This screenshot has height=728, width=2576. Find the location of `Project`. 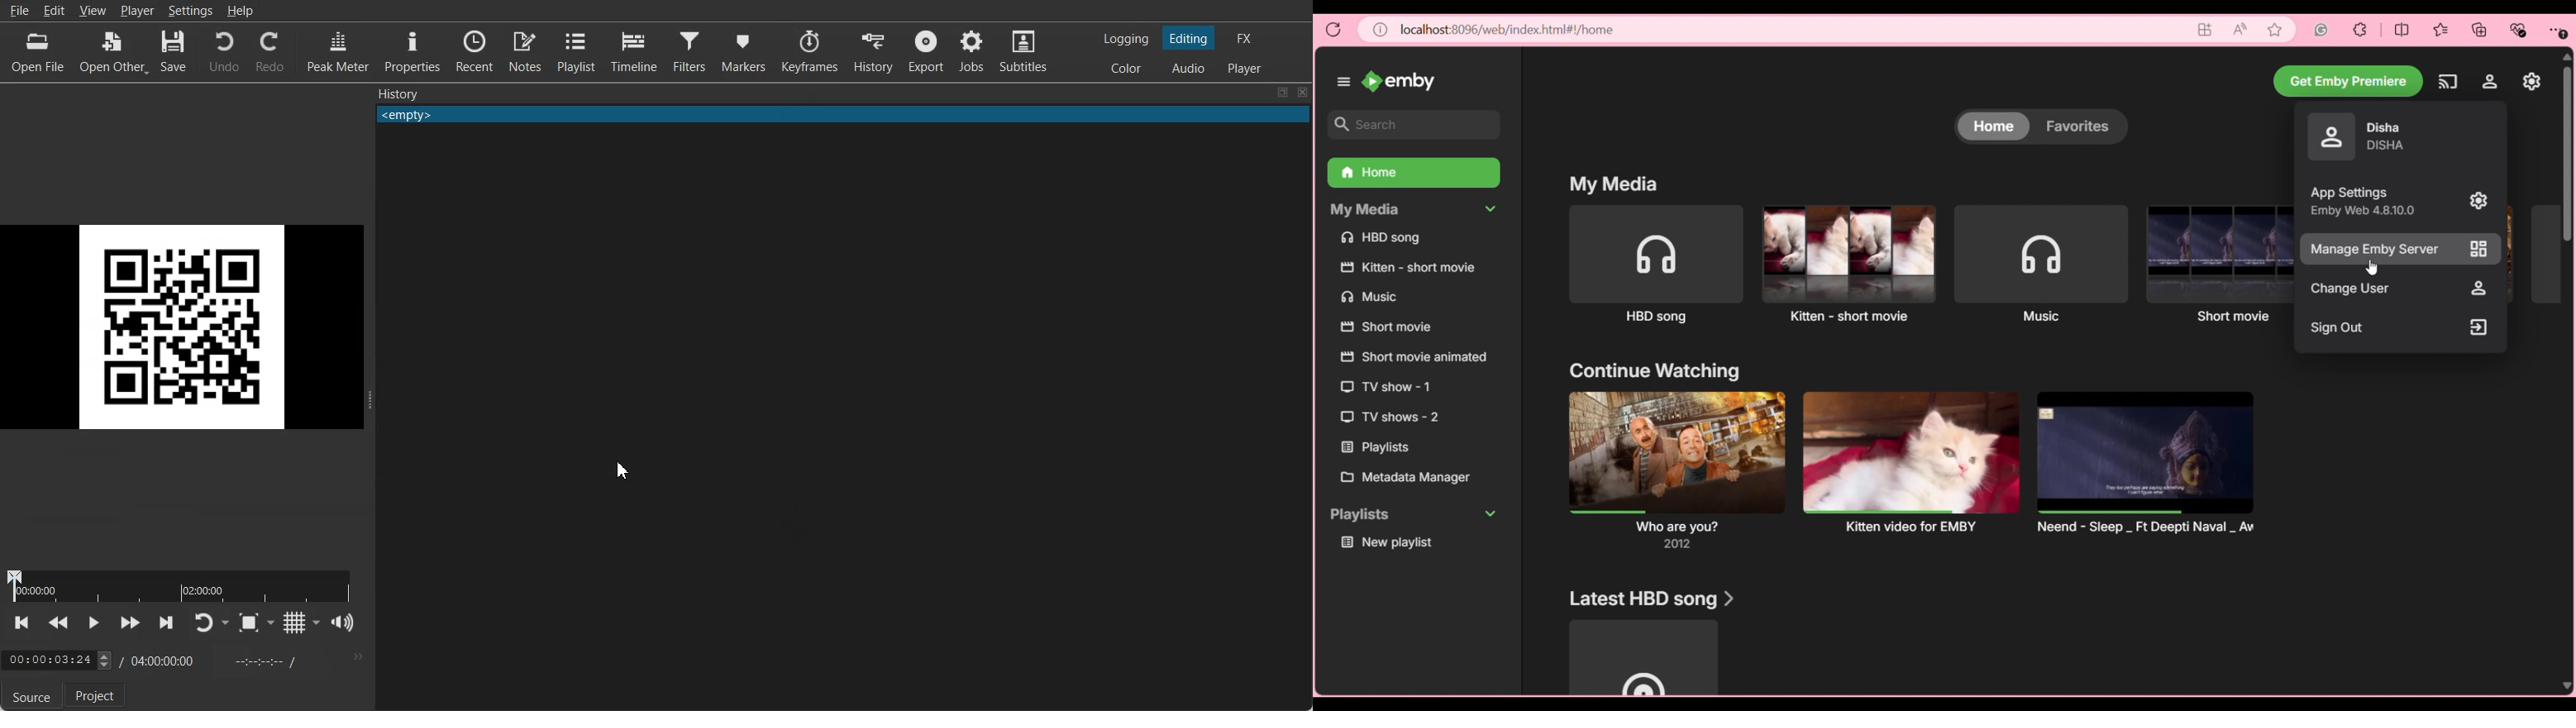

Project is located at coordinates (98, 696).